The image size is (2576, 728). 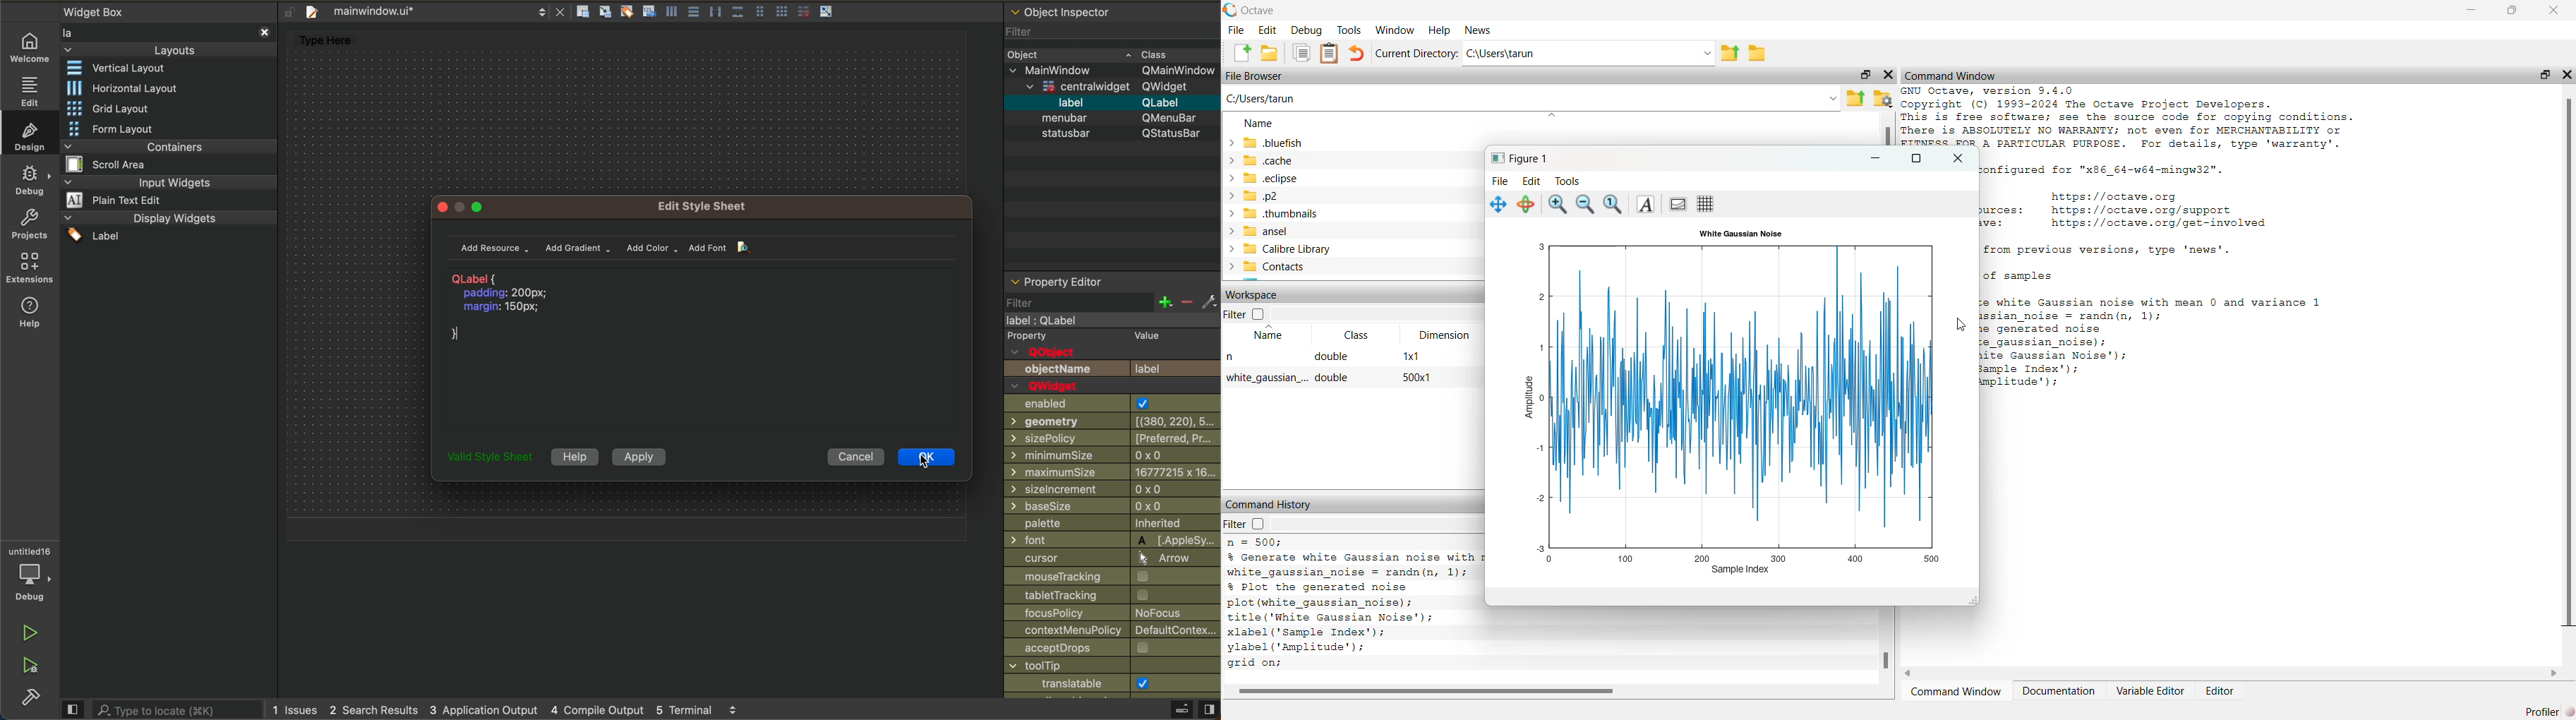 What do you see at coordinates (1525, 400) in the screenshot?
I see `amplitude` at bounding box center [1525, 400].